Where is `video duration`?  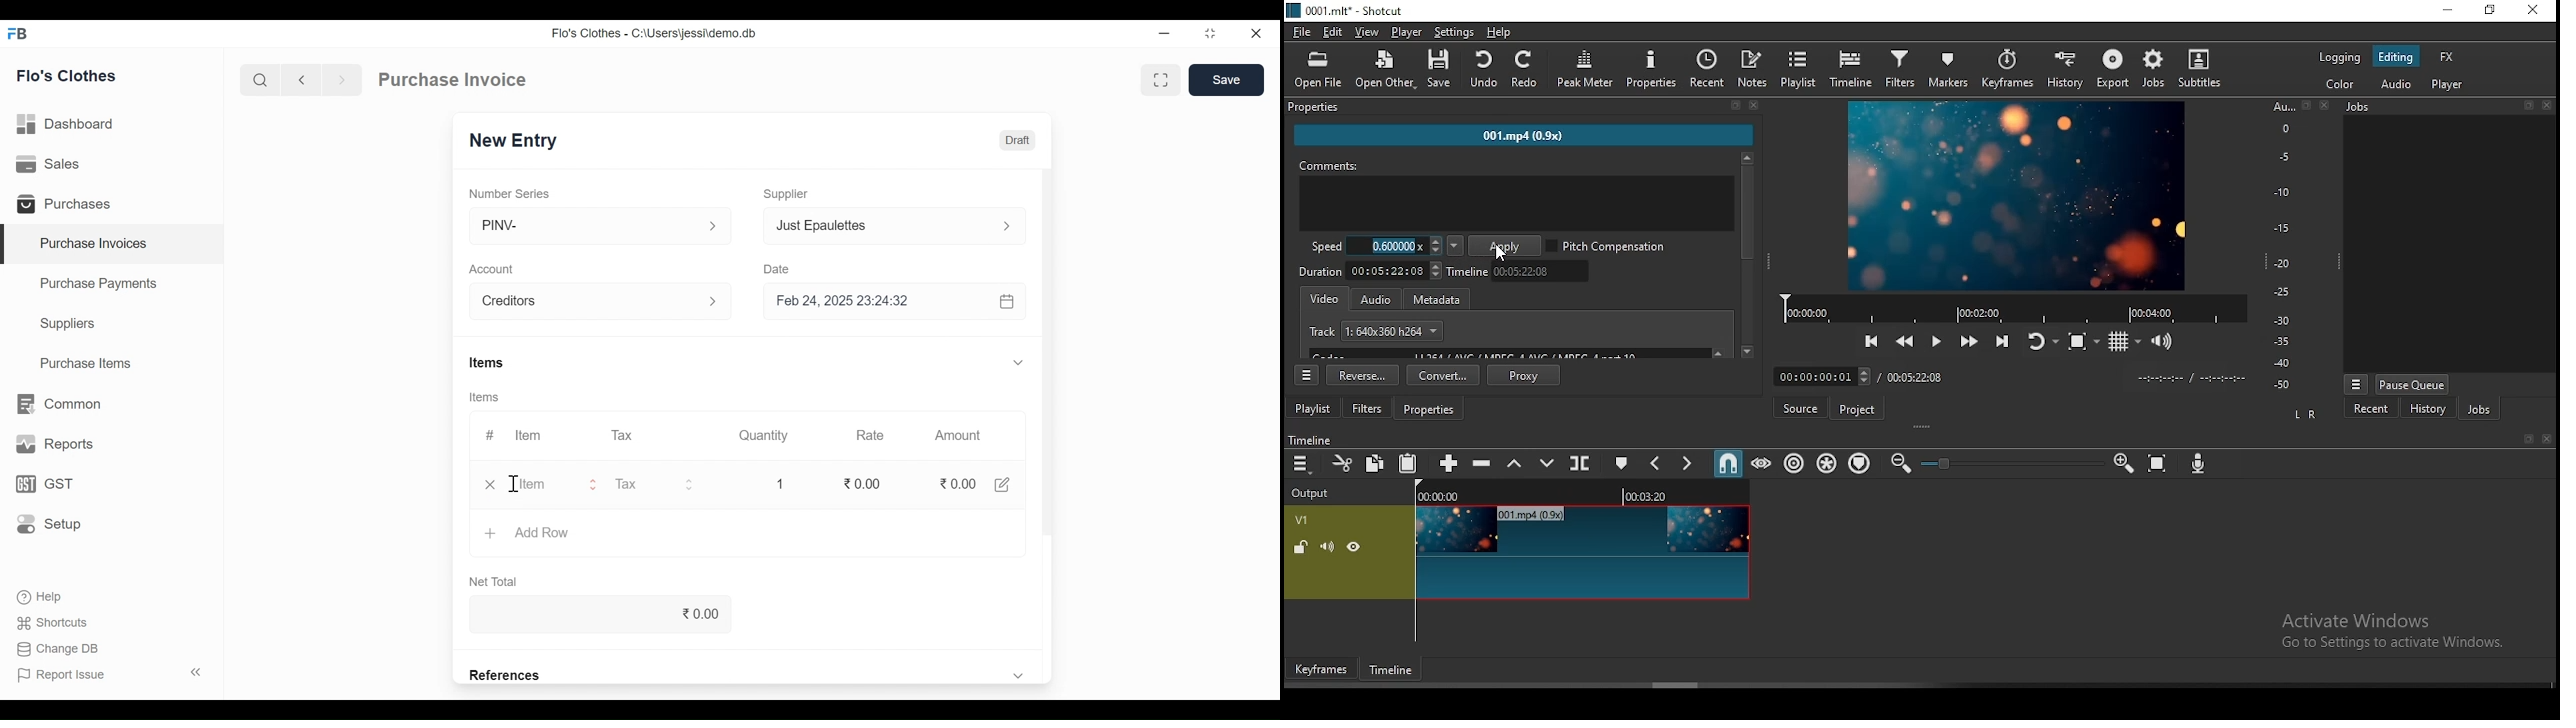
video duration is located at coordinates (1367, 271).